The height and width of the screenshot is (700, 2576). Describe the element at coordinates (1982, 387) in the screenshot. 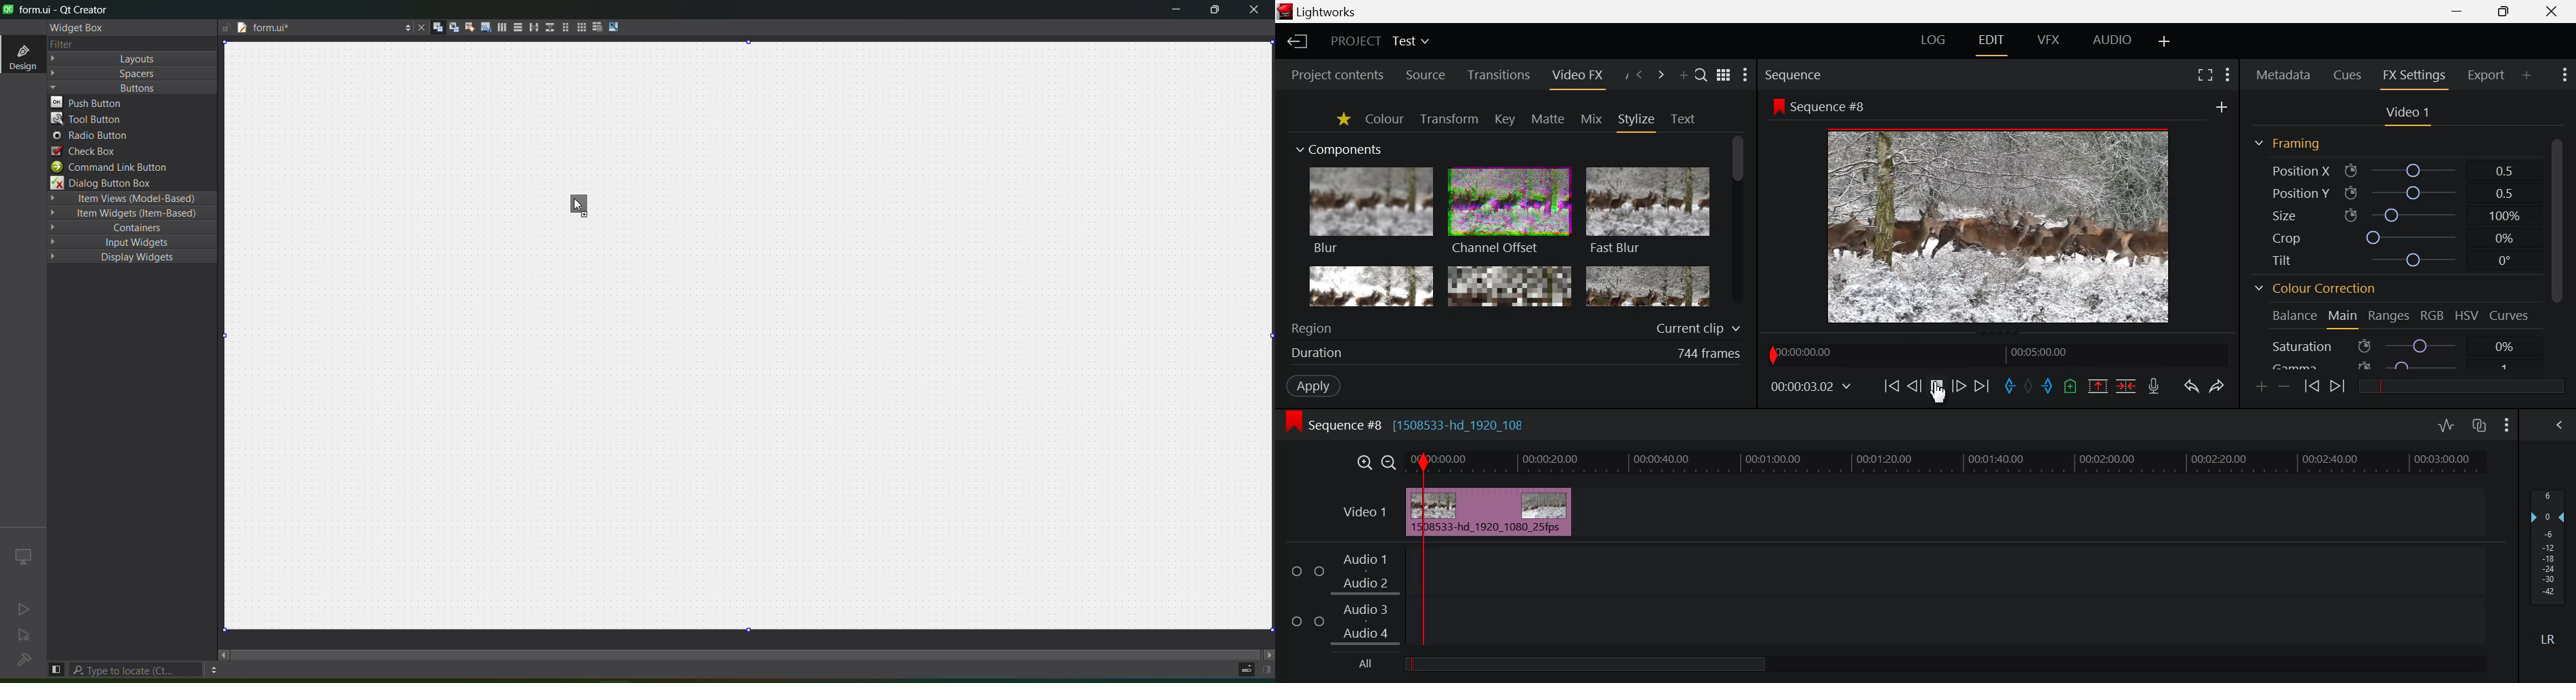

I see `To End` at that location.